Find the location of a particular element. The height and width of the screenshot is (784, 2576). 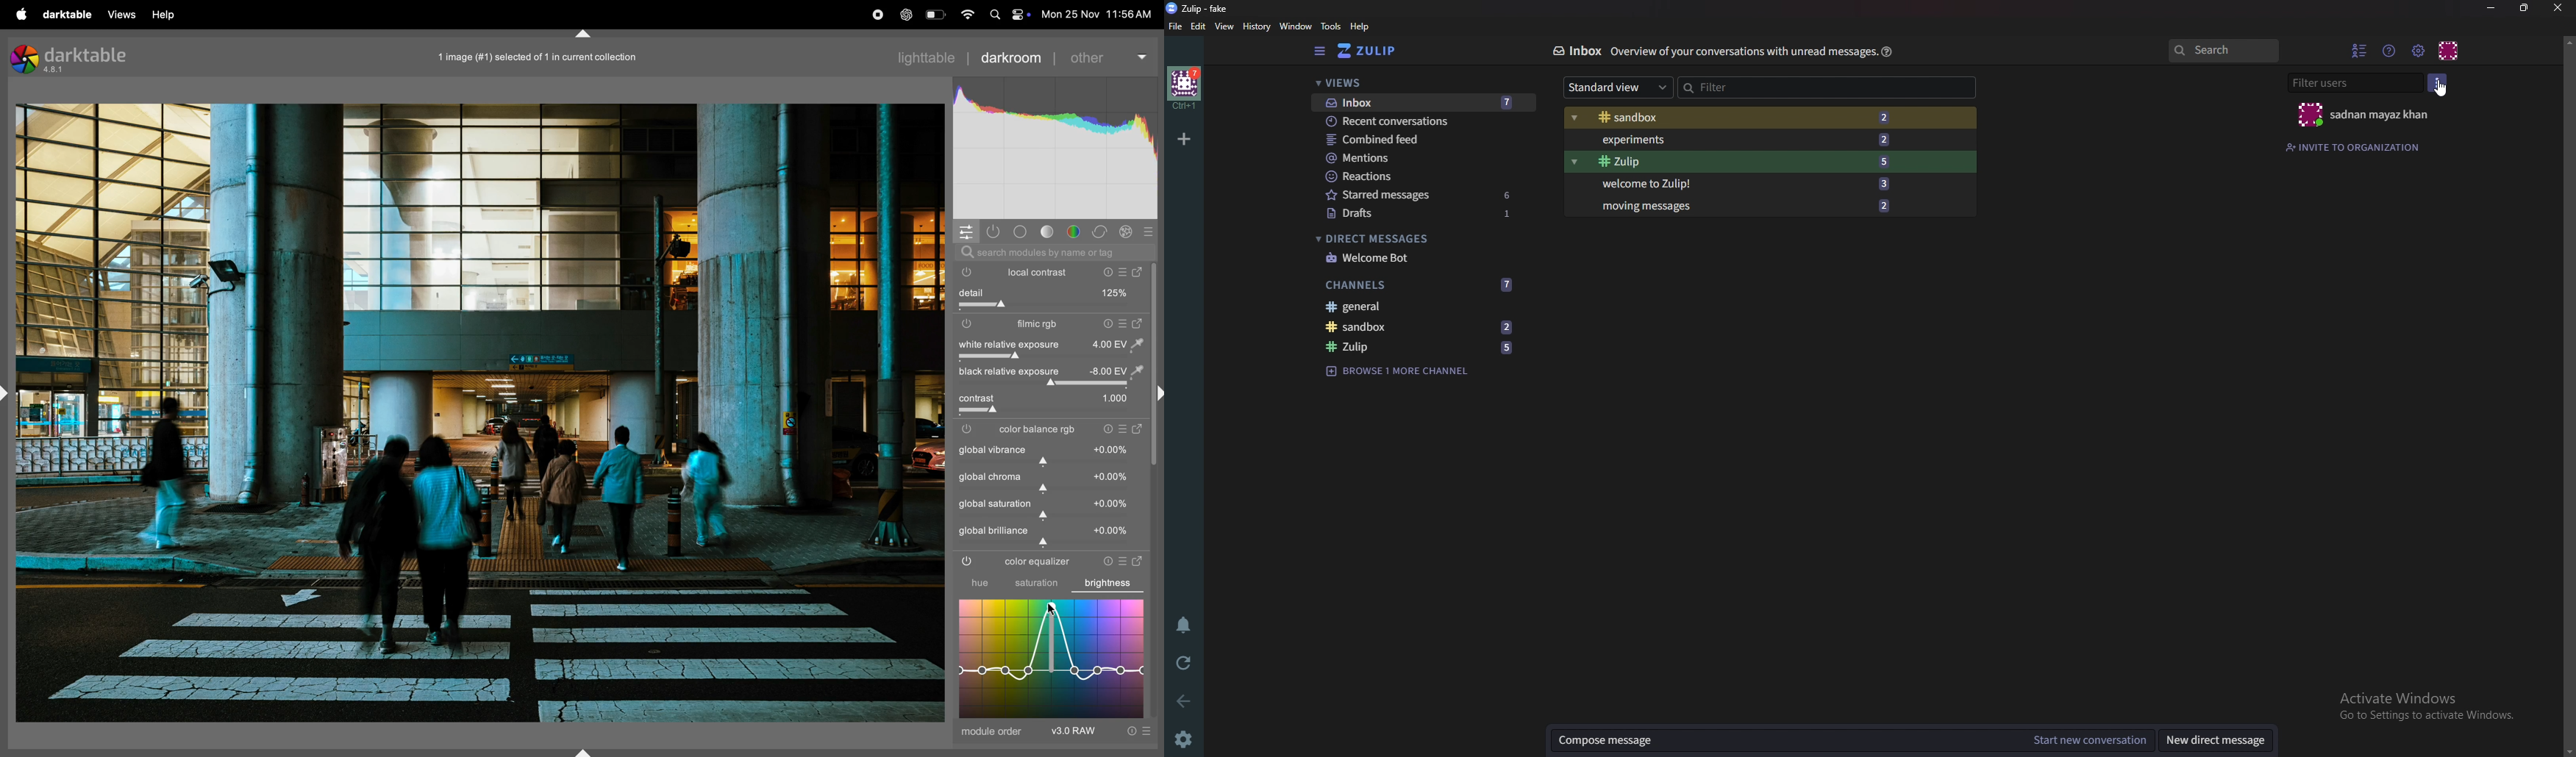

toggle  is located at coordinates (1047, 306).